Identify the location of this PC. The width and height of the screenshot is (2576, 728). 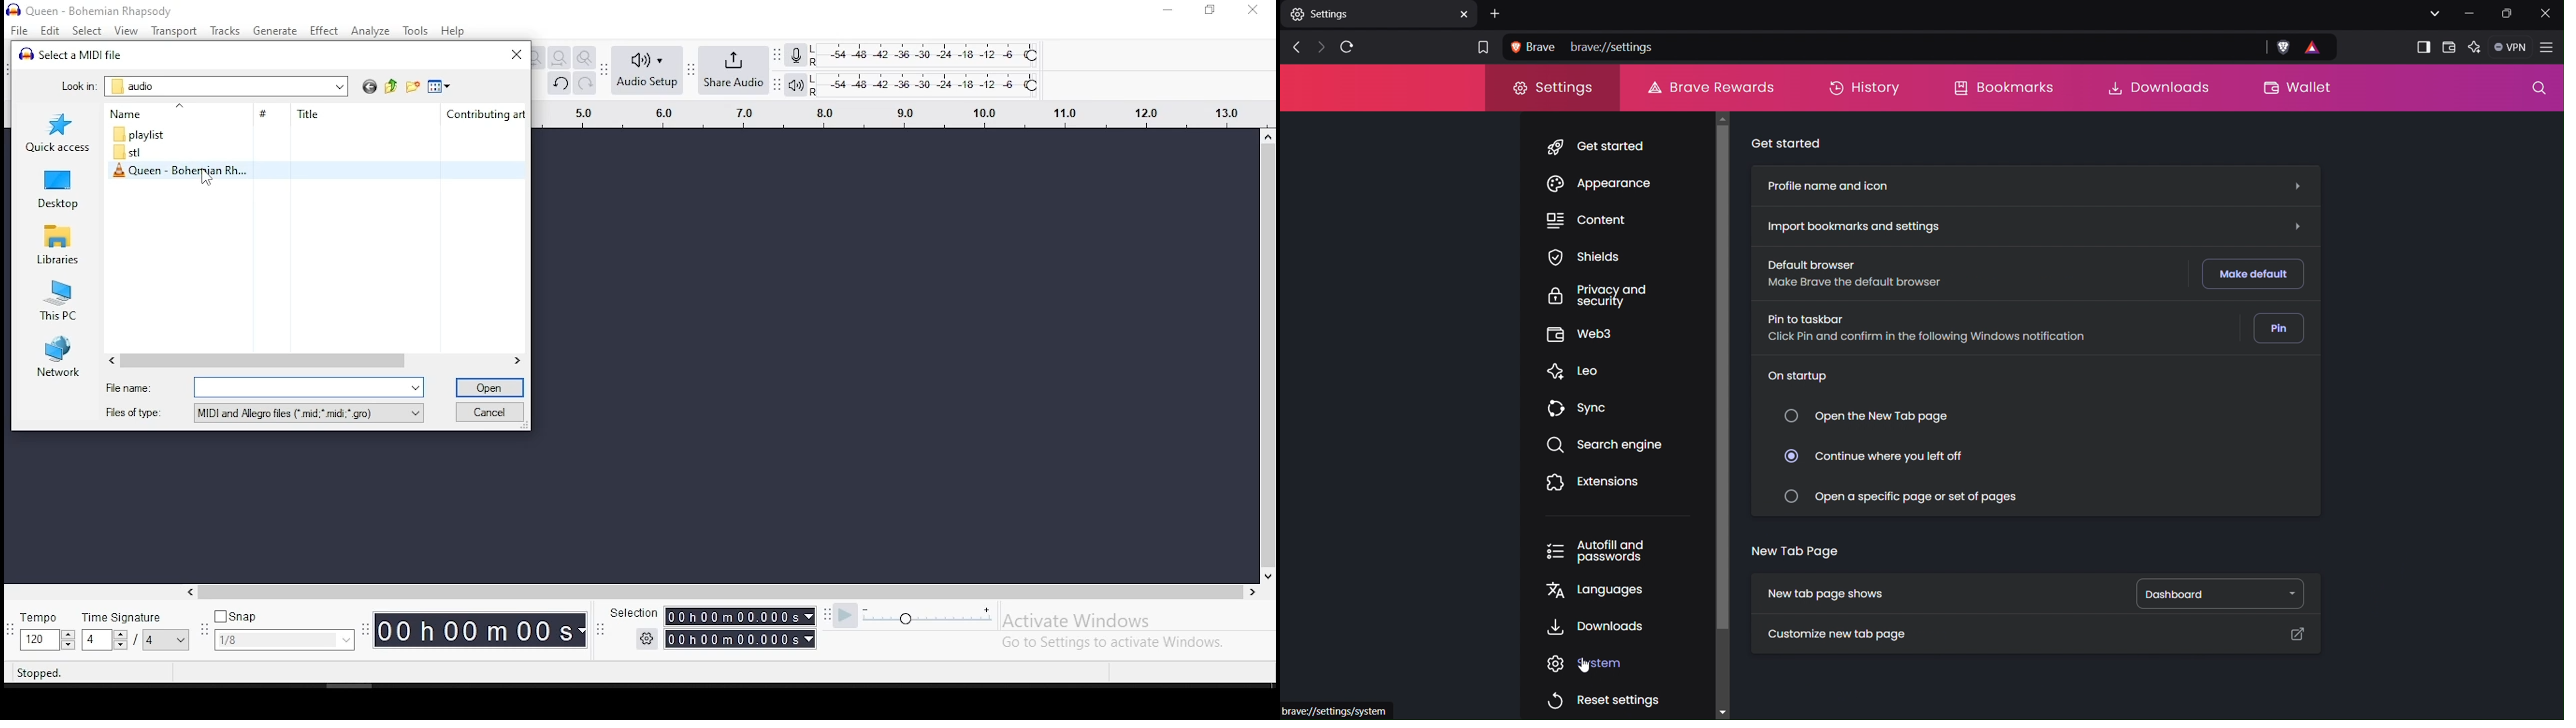
(62, 302).